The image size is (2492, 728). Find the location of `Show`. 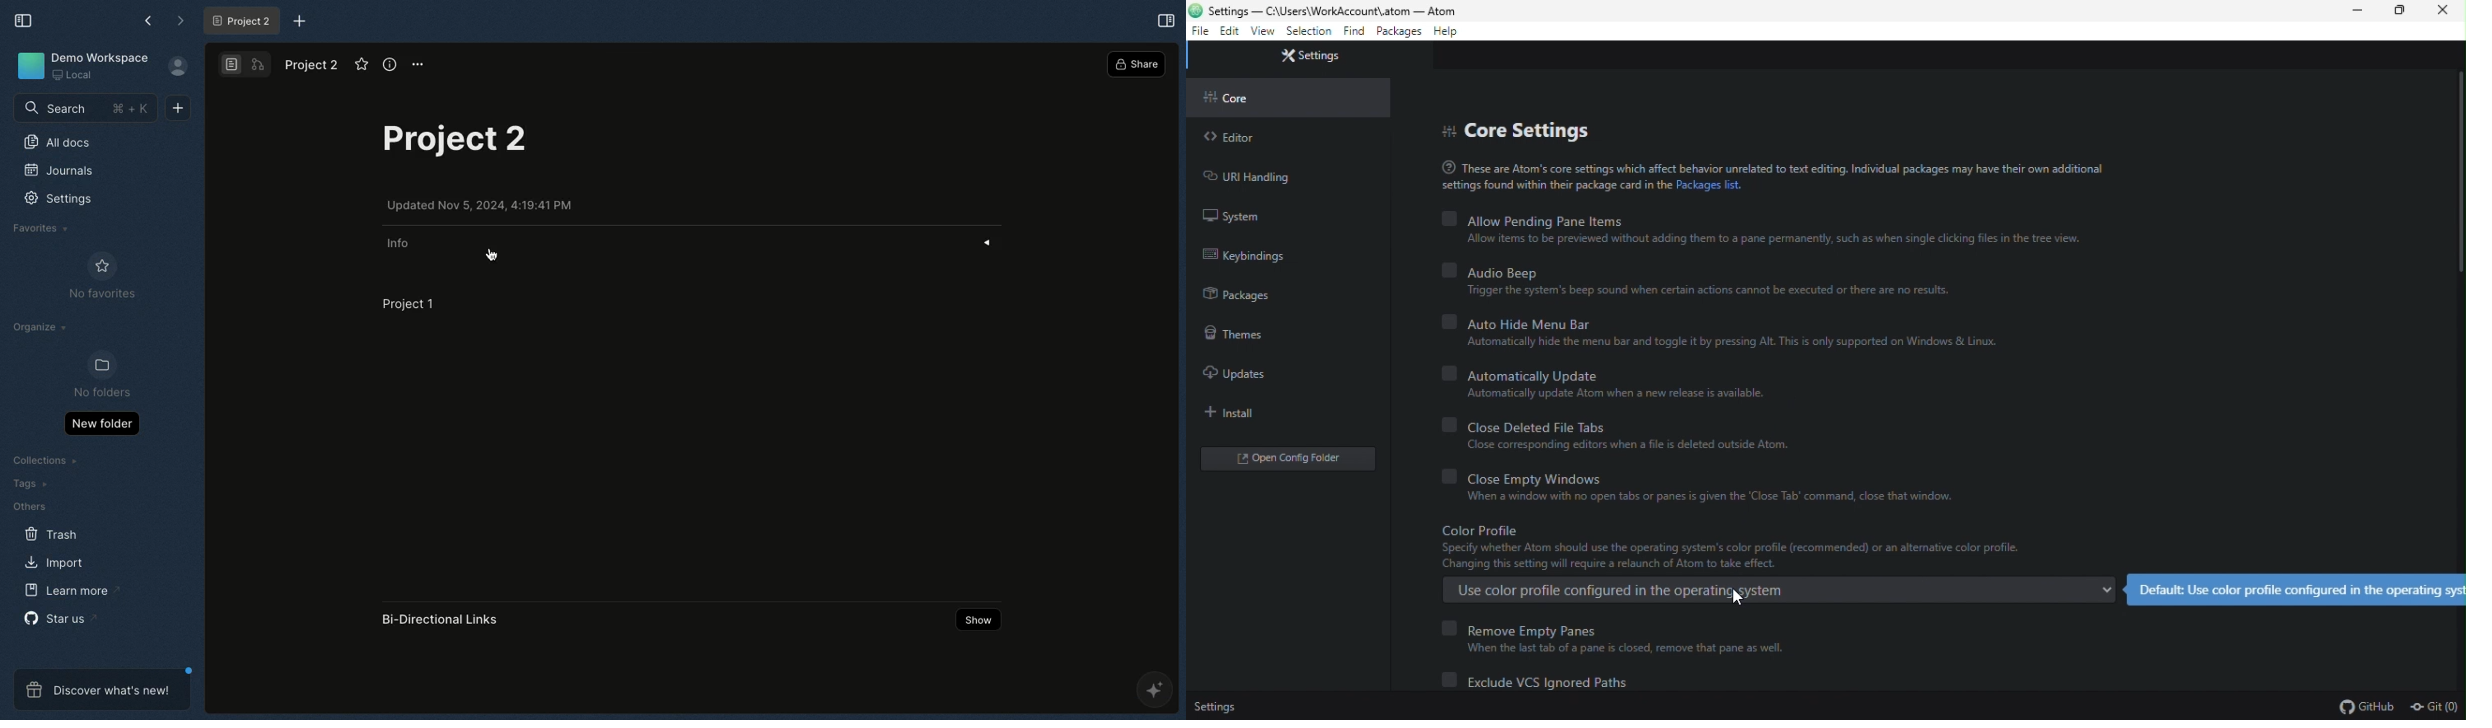

Show is located at coordinates (976, 621).